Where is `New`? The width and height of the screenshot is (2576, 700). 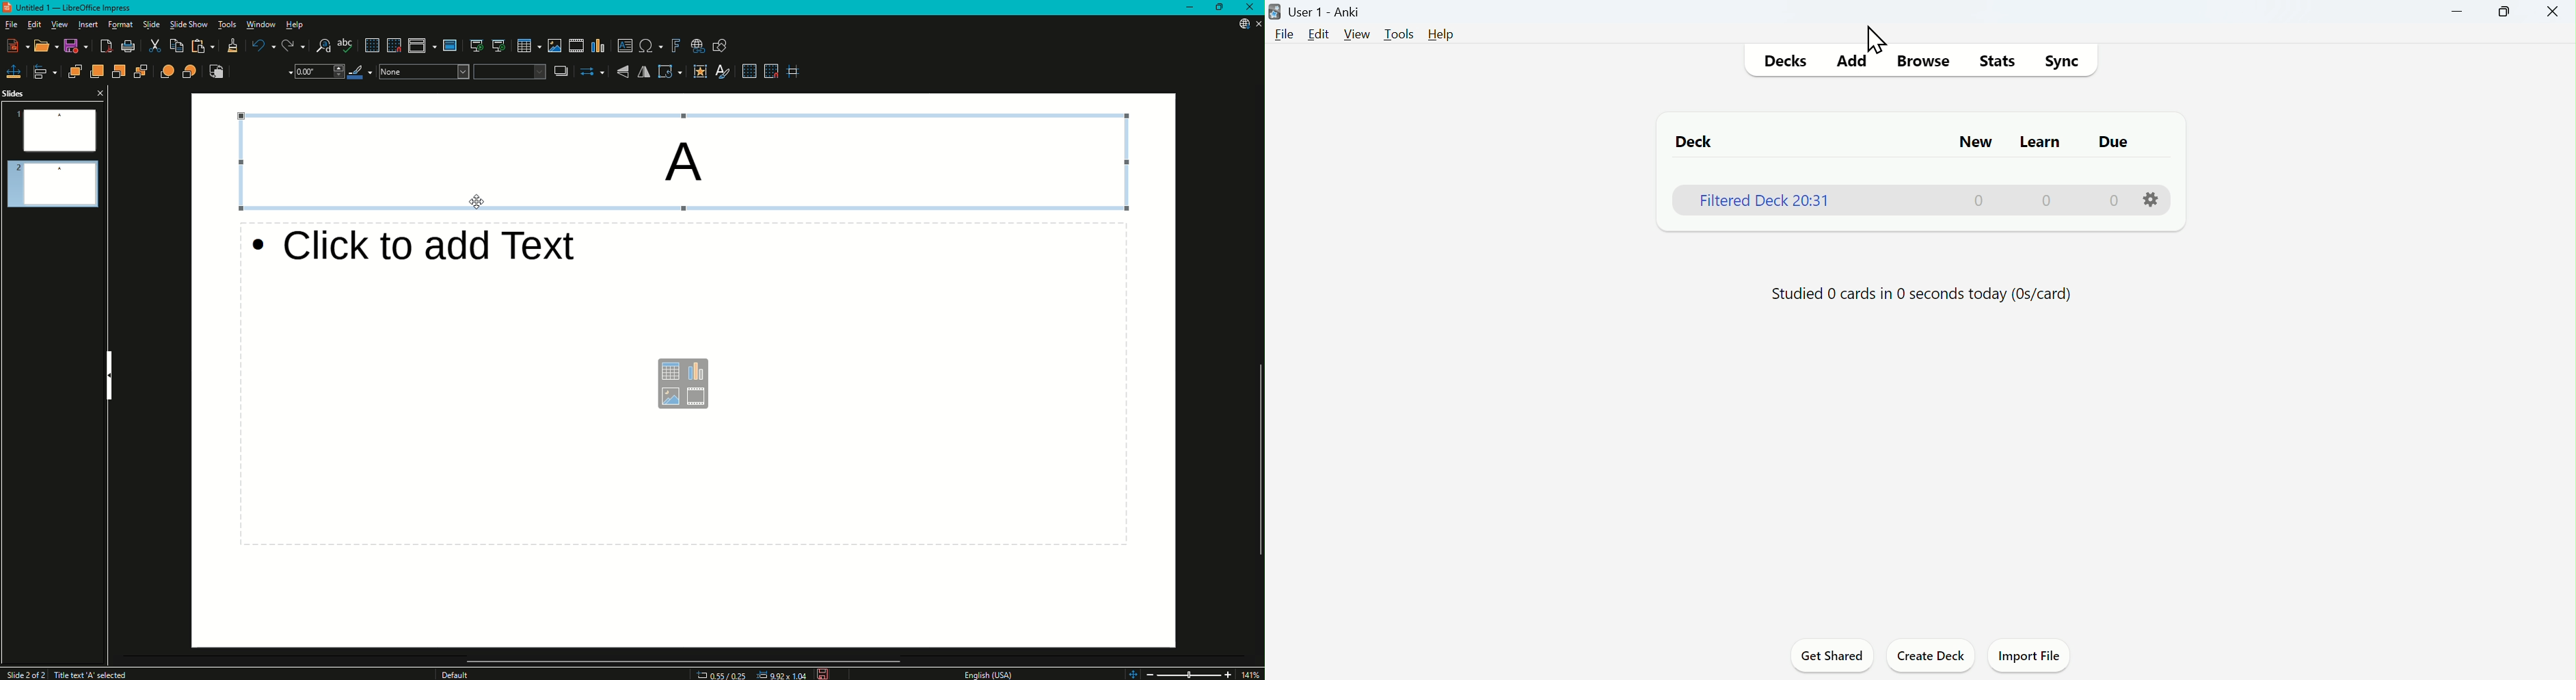 New is located at coordinates (1982, 143).